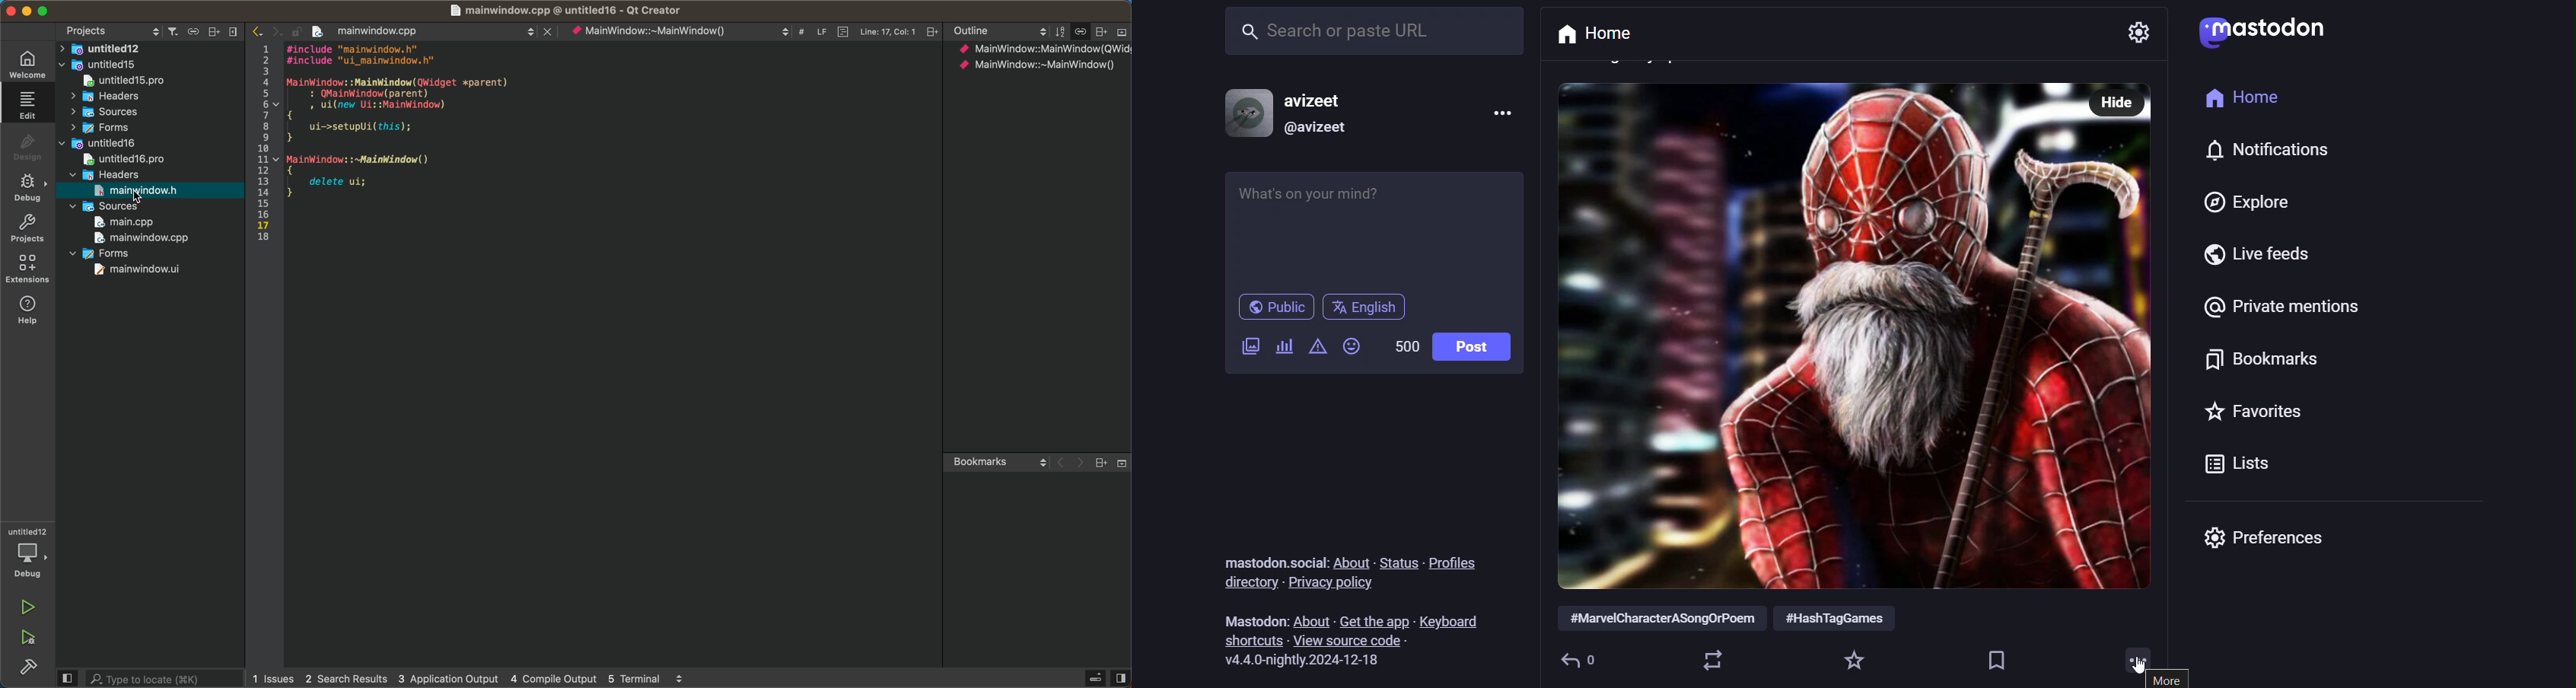  I want to click on about, so click(1311, 618).